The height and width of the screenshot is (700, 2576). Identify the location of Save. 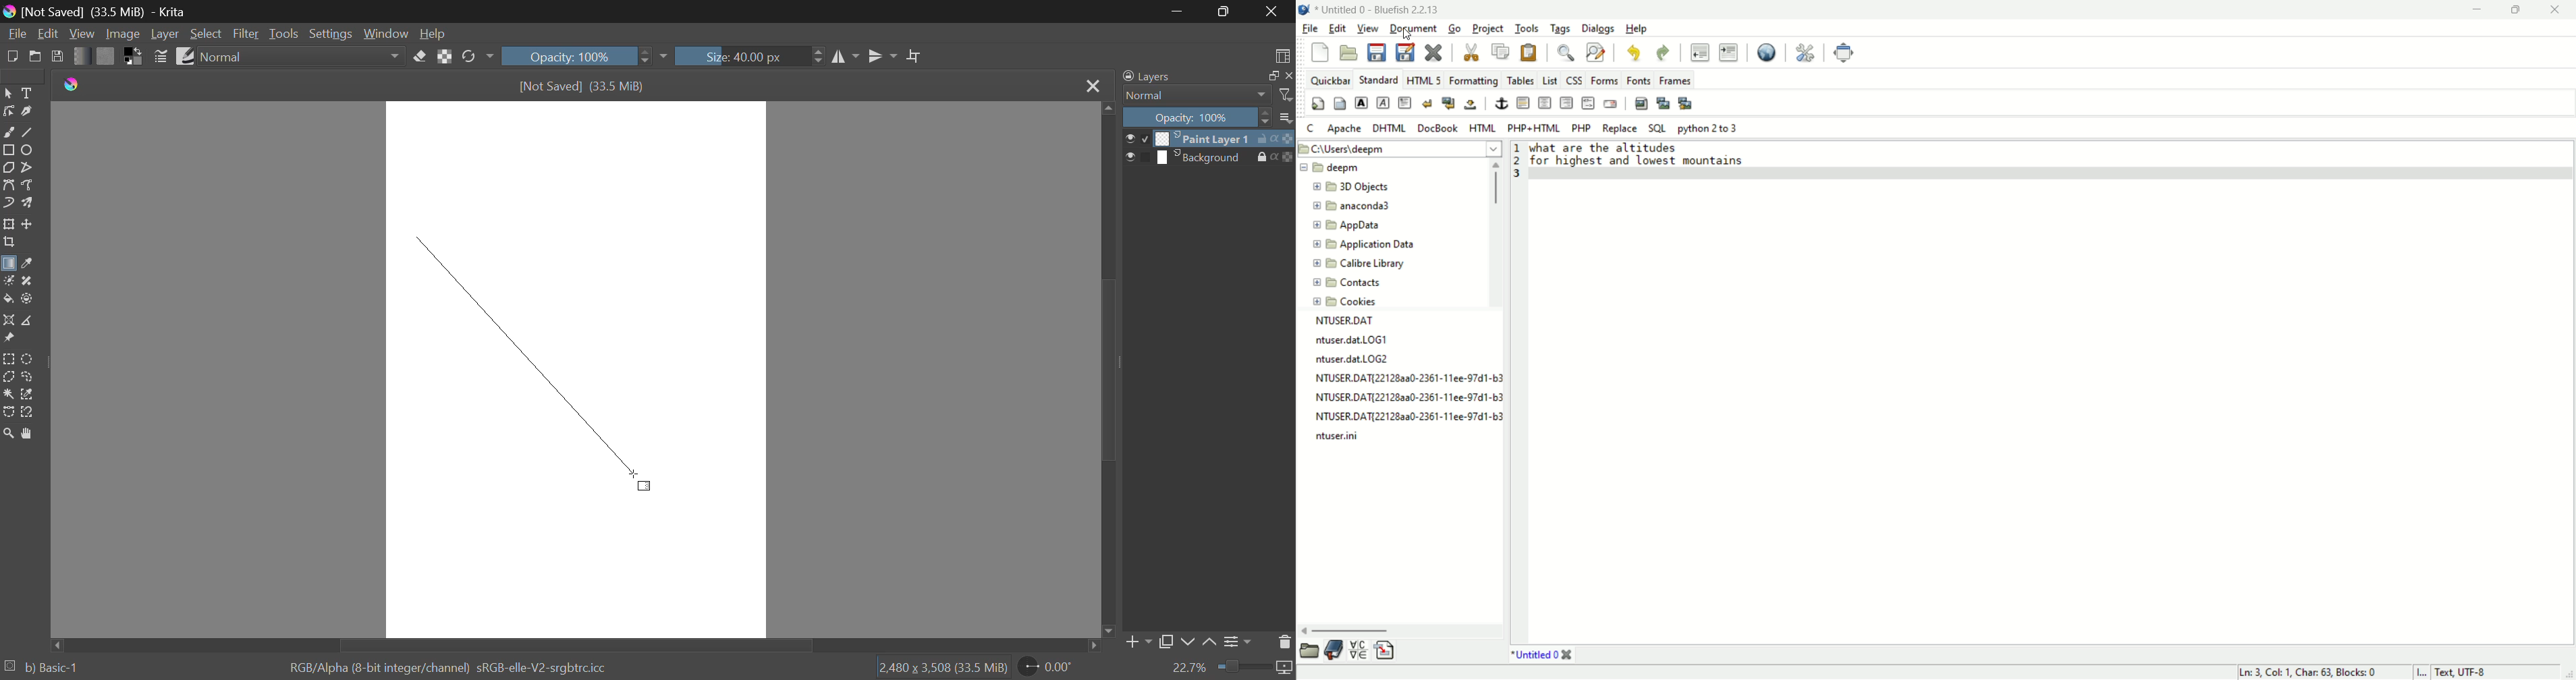
(58, 55).